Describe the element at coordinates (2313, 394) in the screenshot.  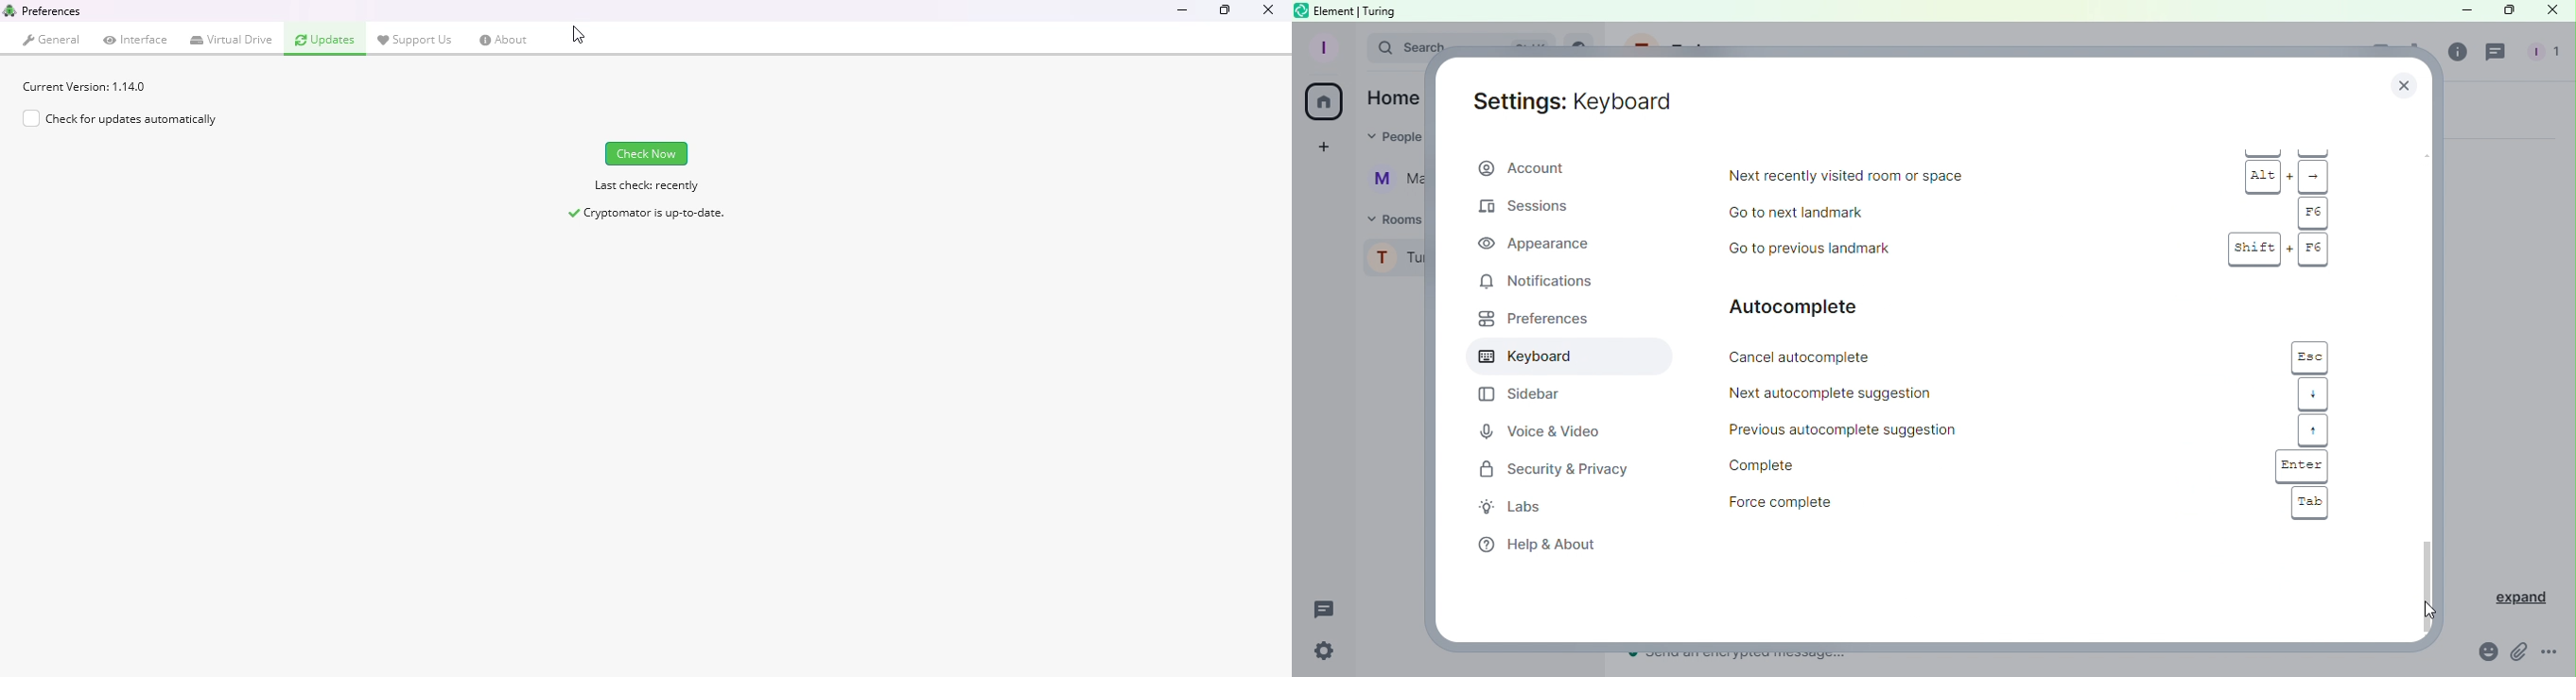
I see `down arrow` at that location.